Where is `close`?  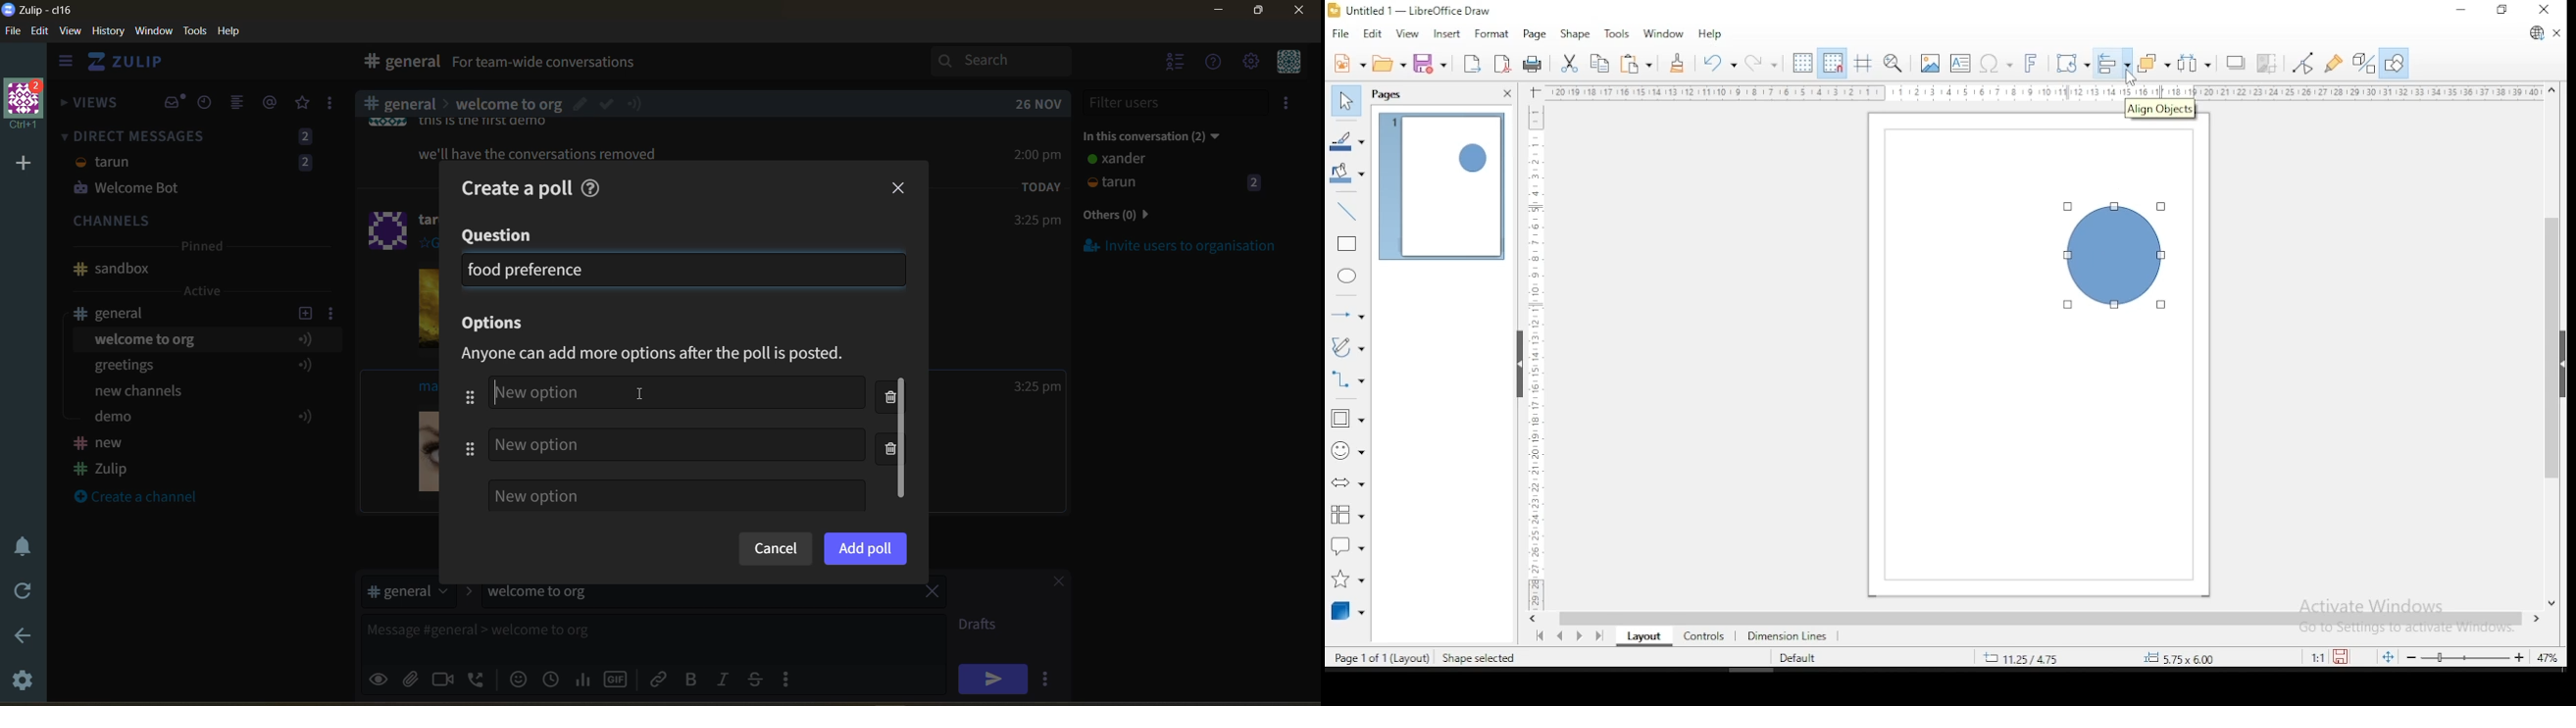 close is located at coordinates (1052, 584).